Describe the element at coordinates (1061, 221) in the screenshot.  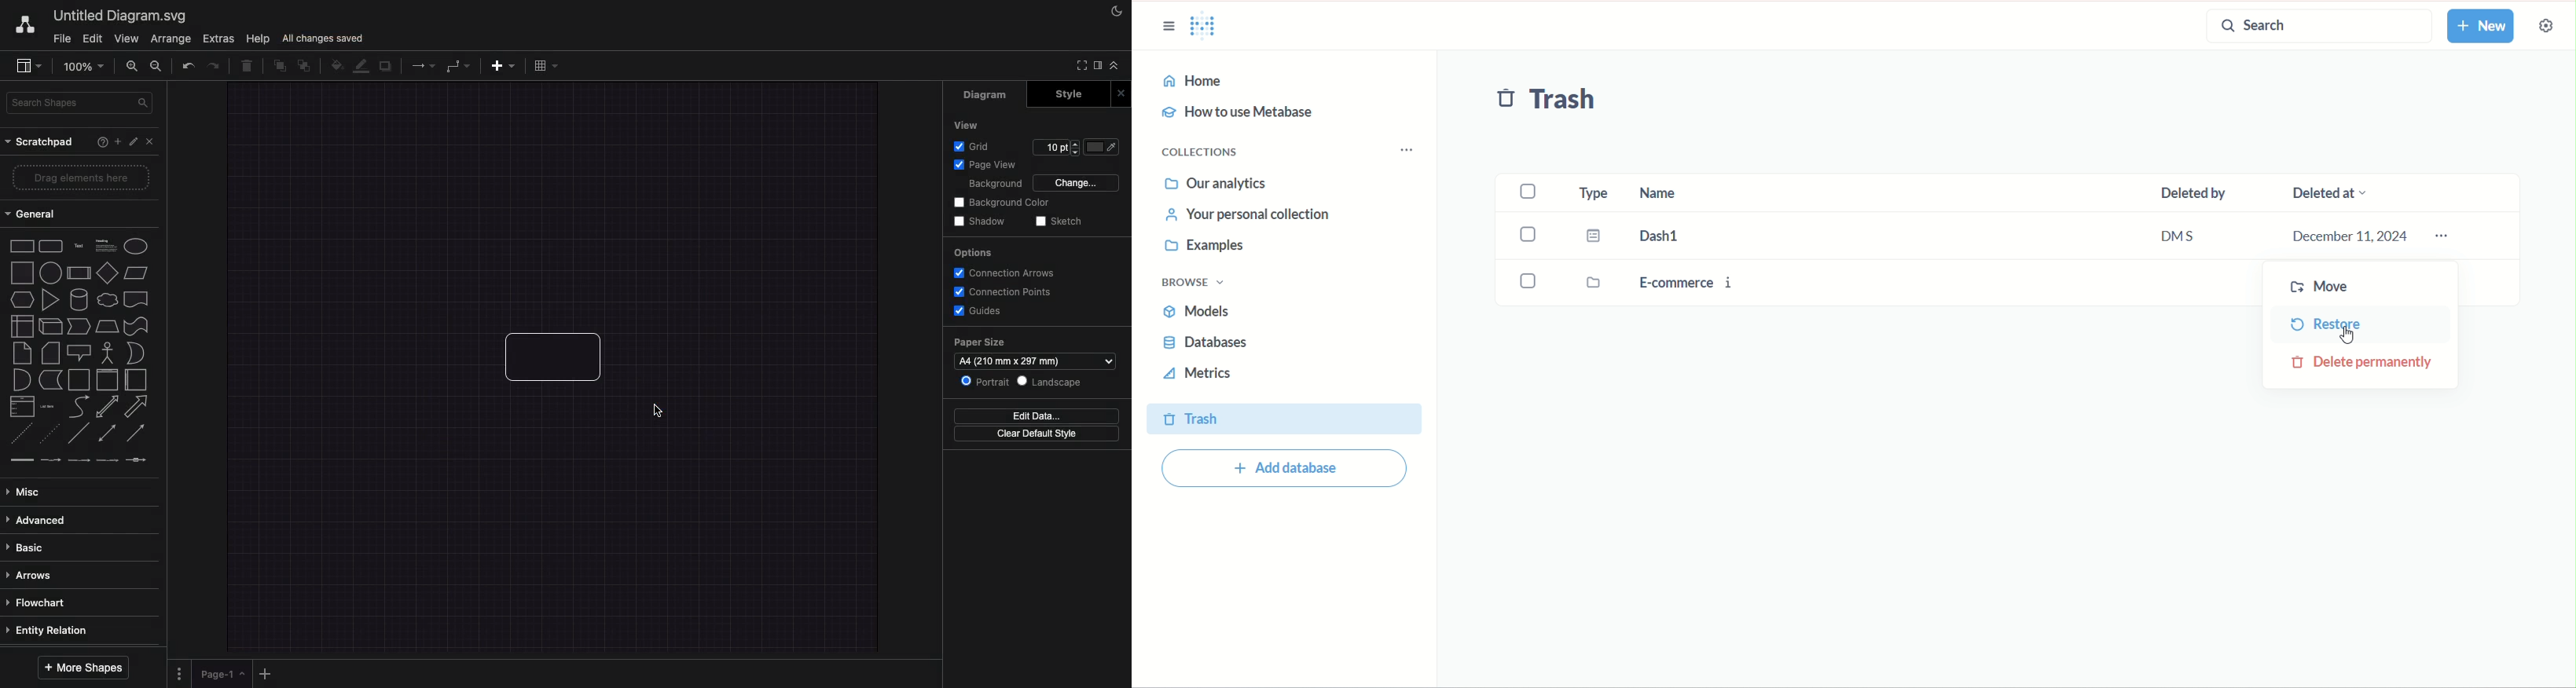
I see `Sketch` at that location.